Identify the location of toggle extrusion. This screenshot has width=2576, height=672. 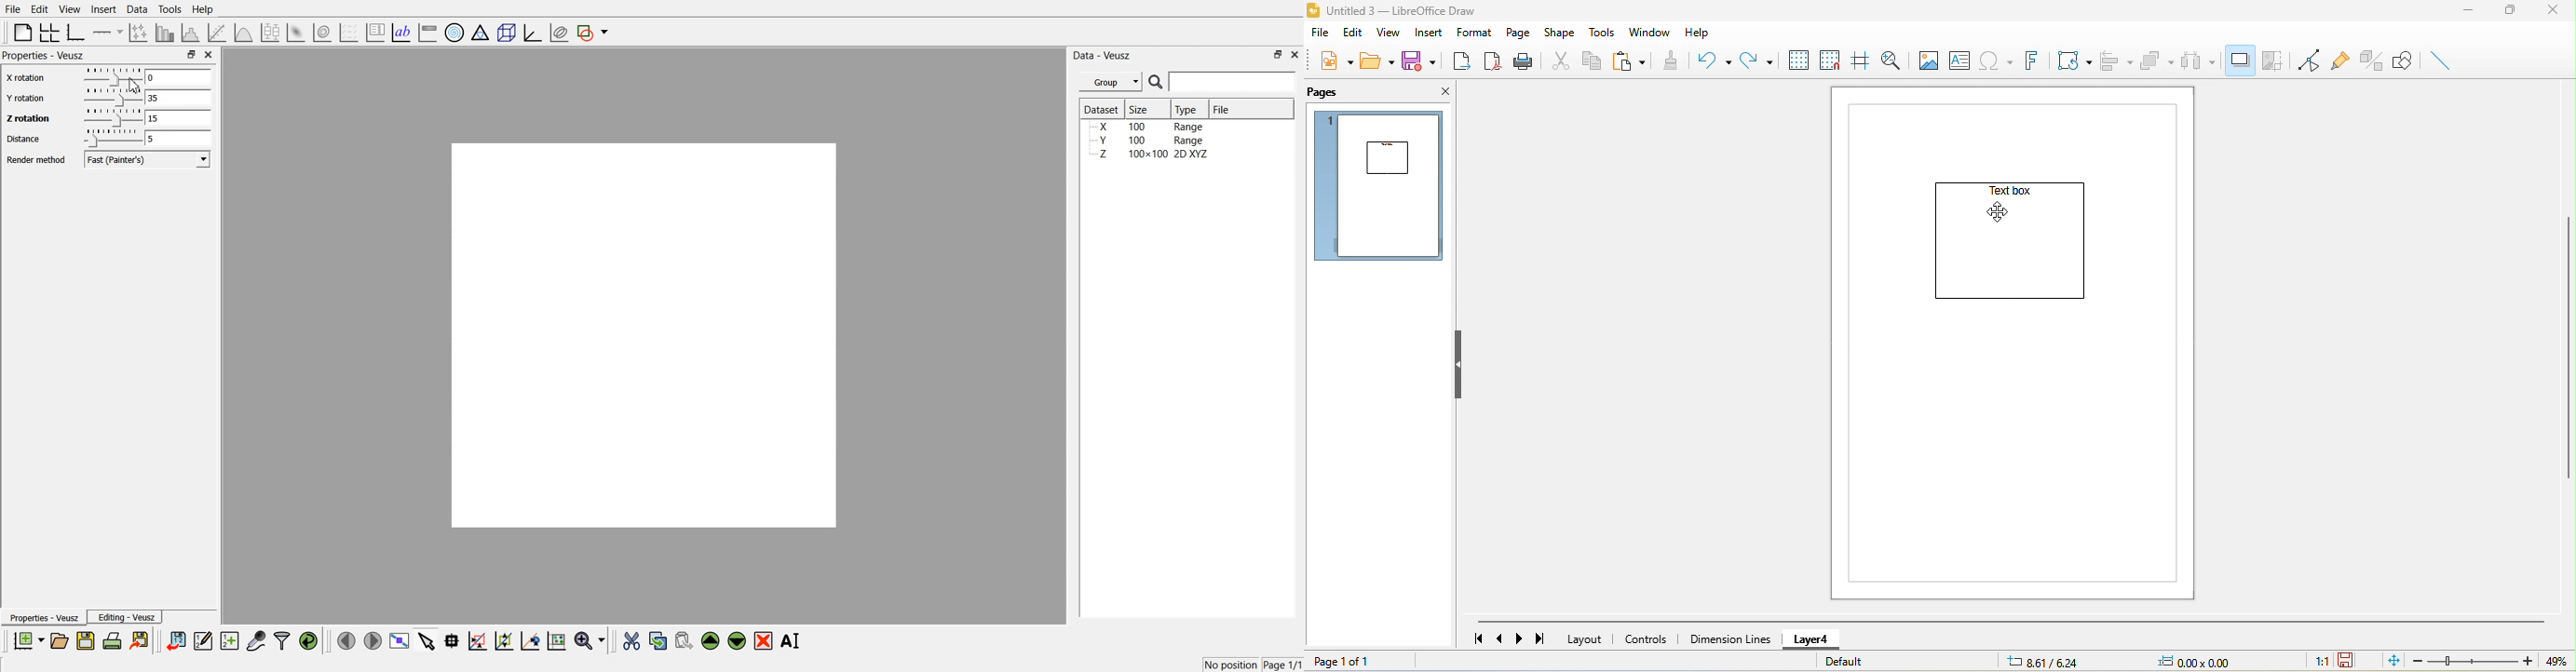
(2372, 58).